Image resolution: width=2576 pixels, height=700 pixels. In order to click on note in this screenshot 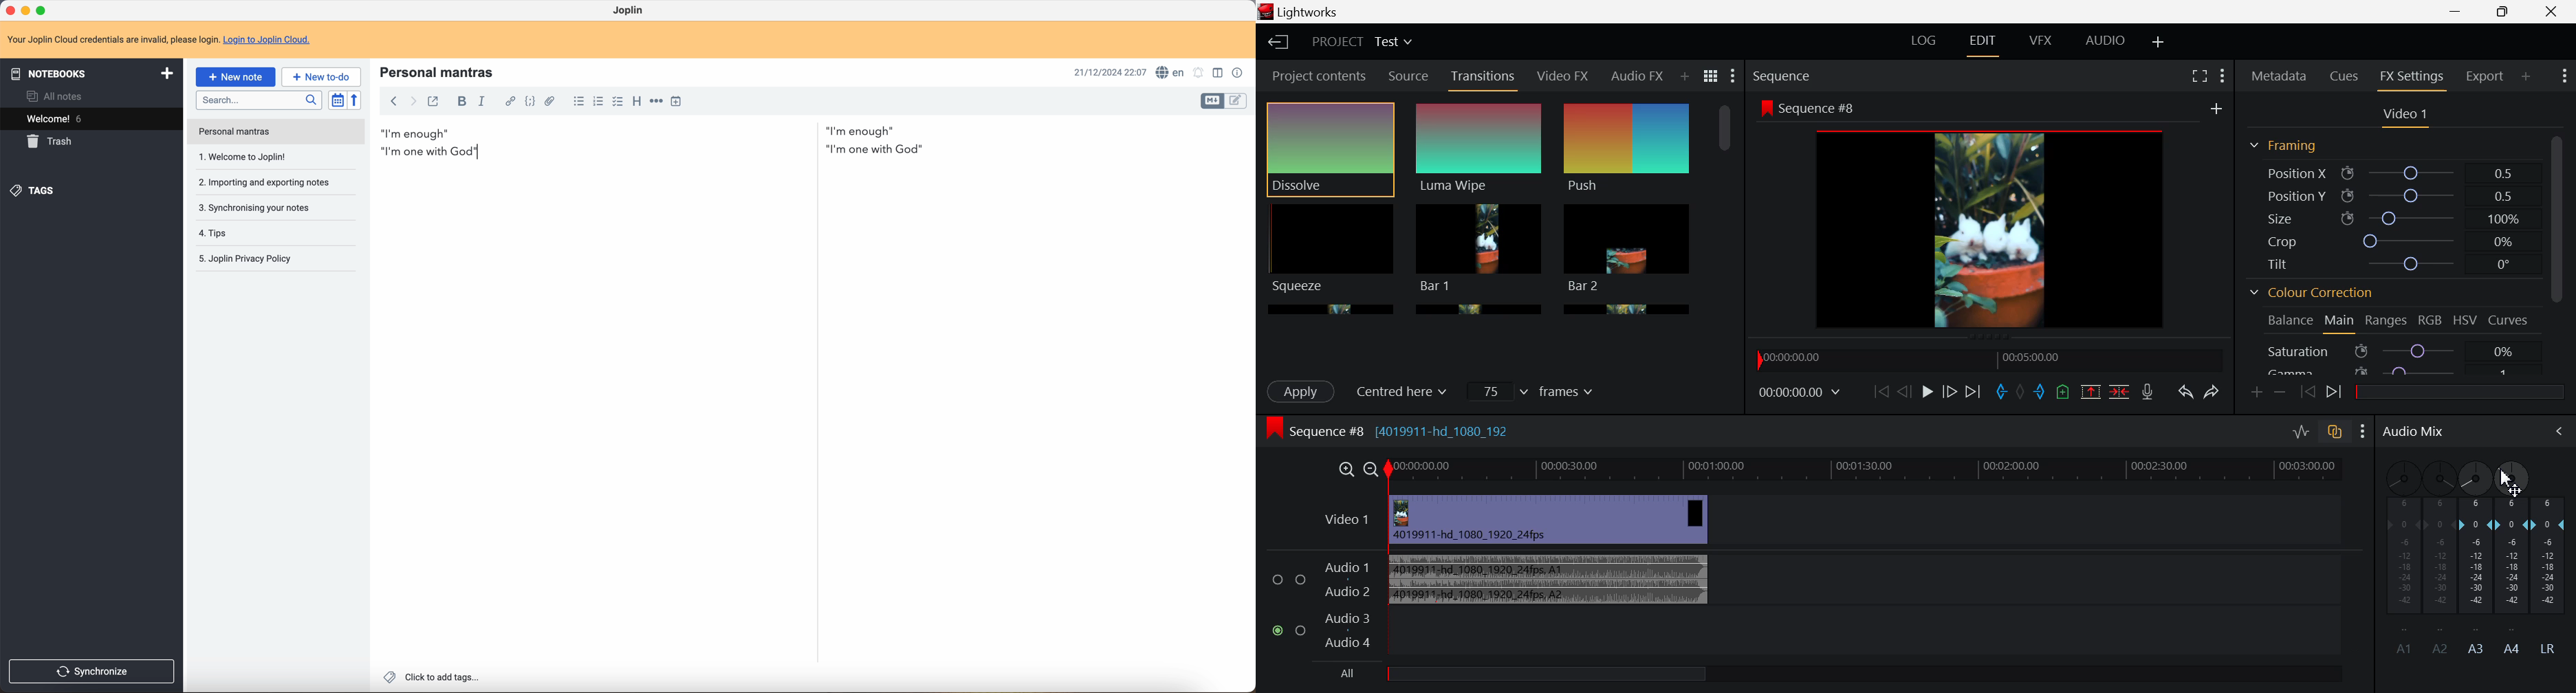, I will do `click(160, 40)`.